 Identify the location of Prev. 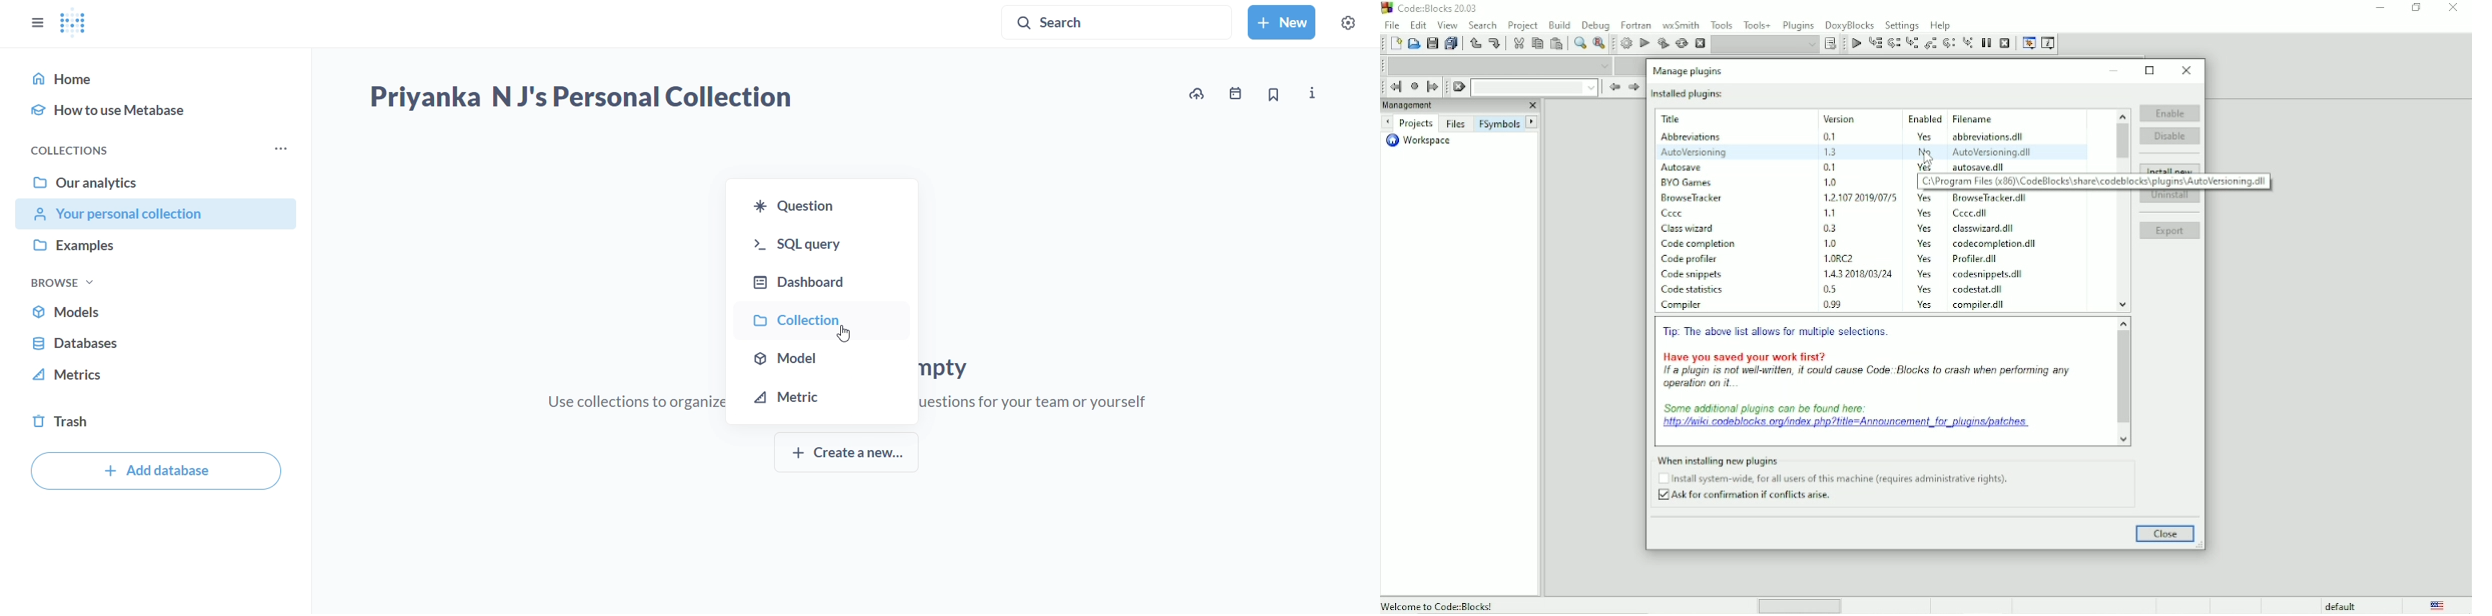
(1389, 122).